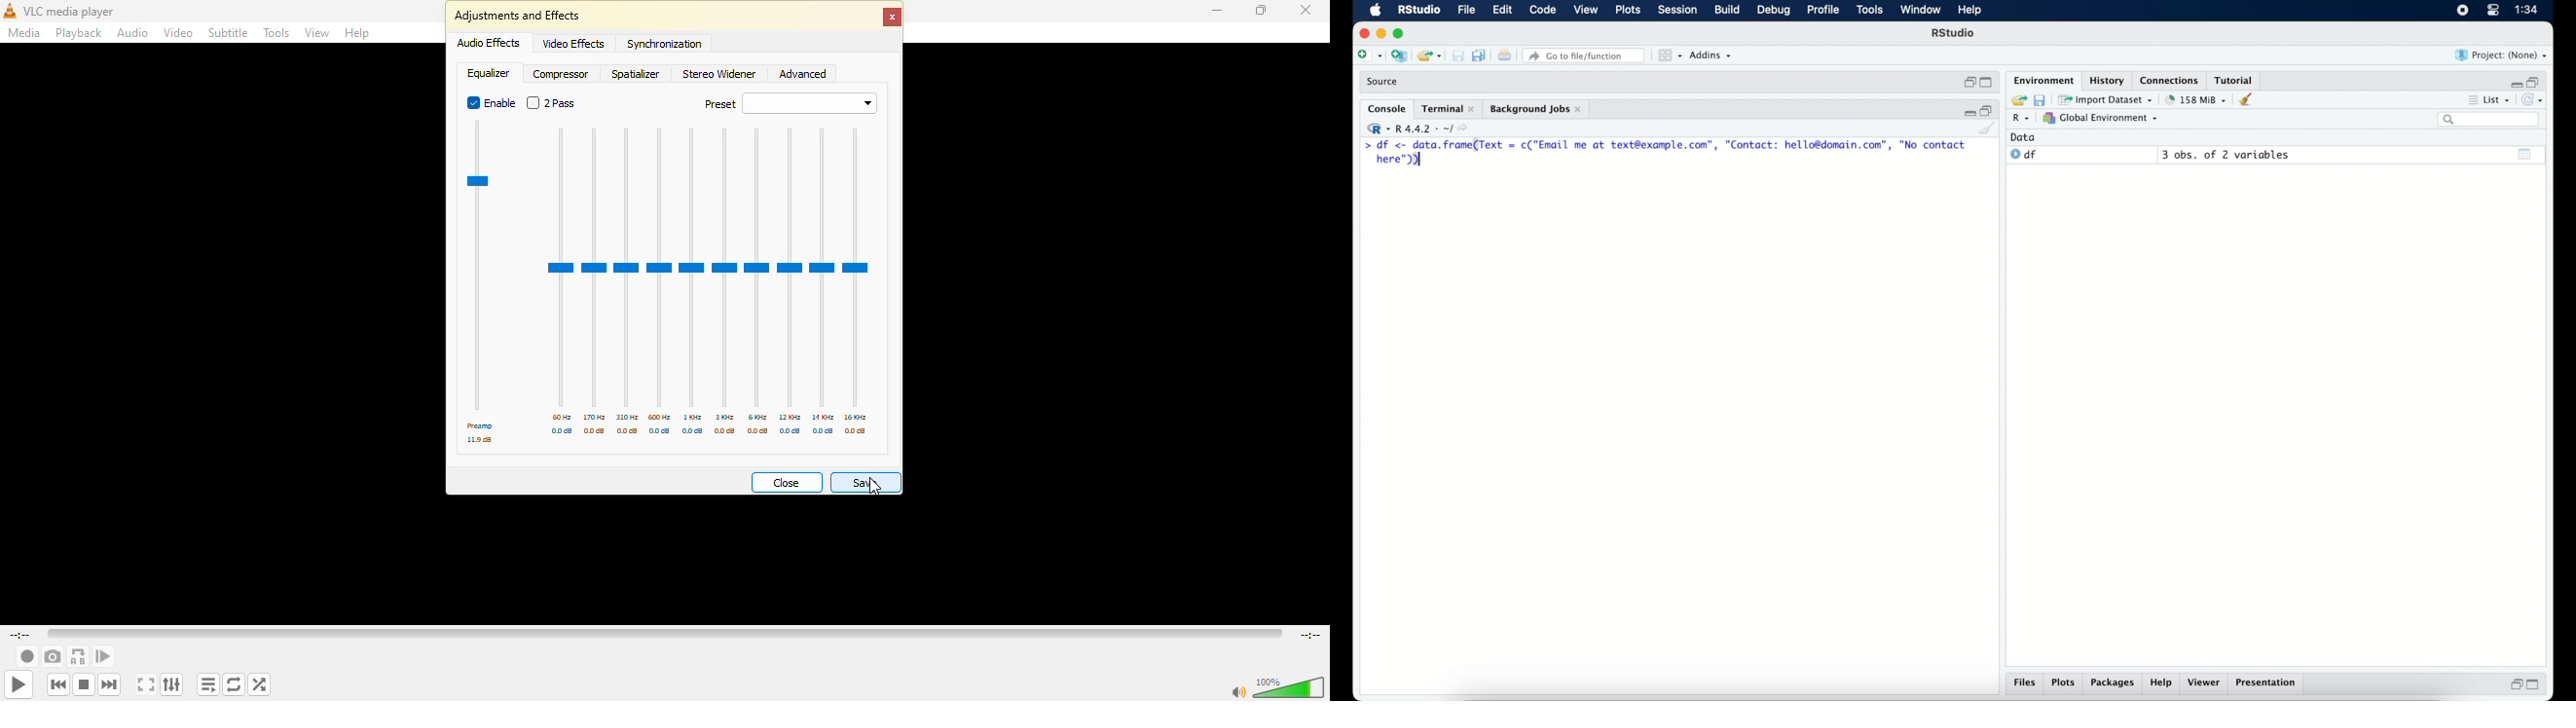 The width and height of the screenshot is (2576, 728). Describe the element at coordinates (1504, 55) in the screenshot. I see `print` at that location.